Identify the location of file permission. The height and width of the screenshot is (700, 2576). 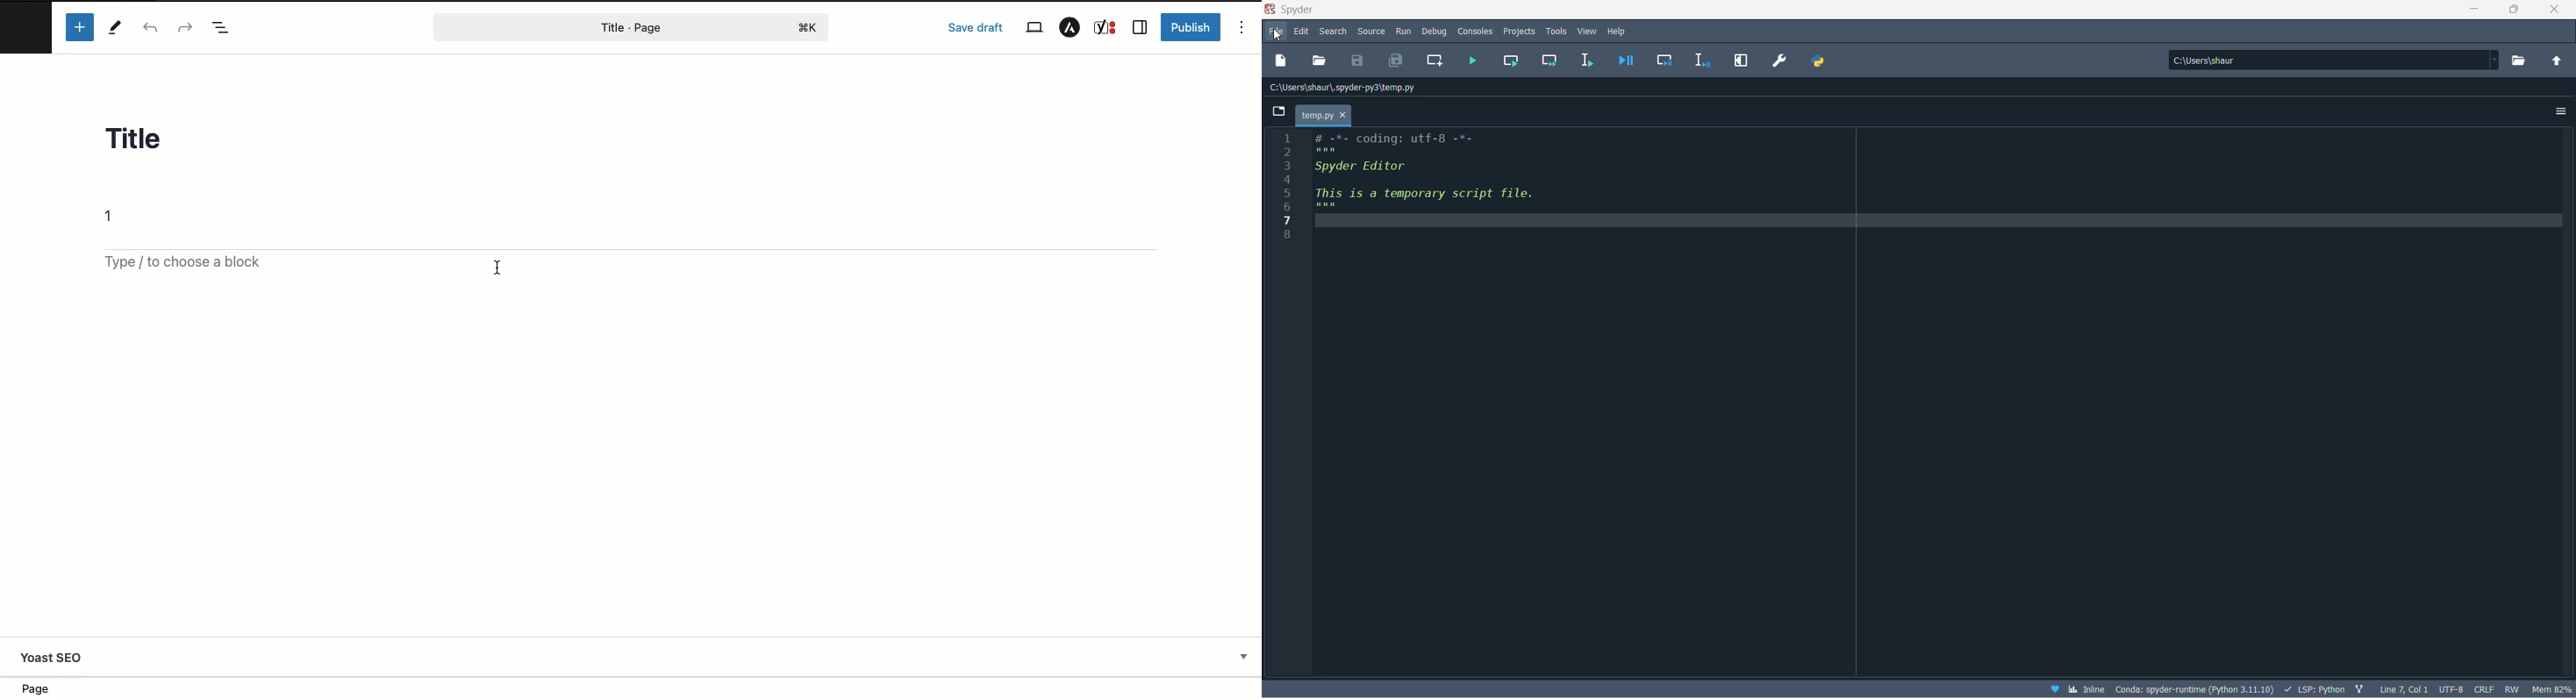
(2512, 689).